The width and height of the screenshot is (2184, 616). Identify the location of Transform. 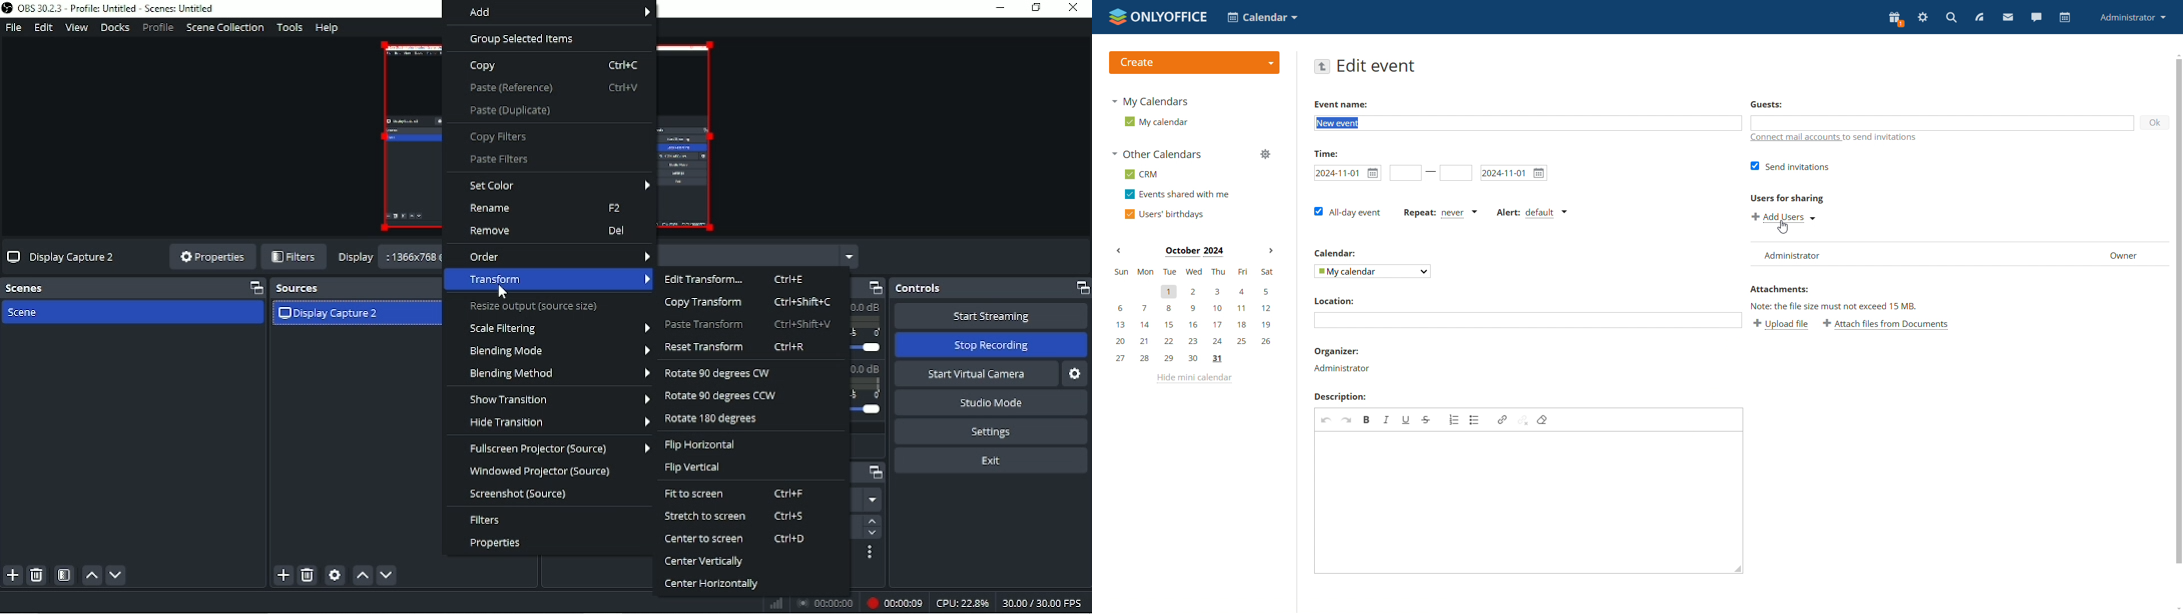
(552, 280).